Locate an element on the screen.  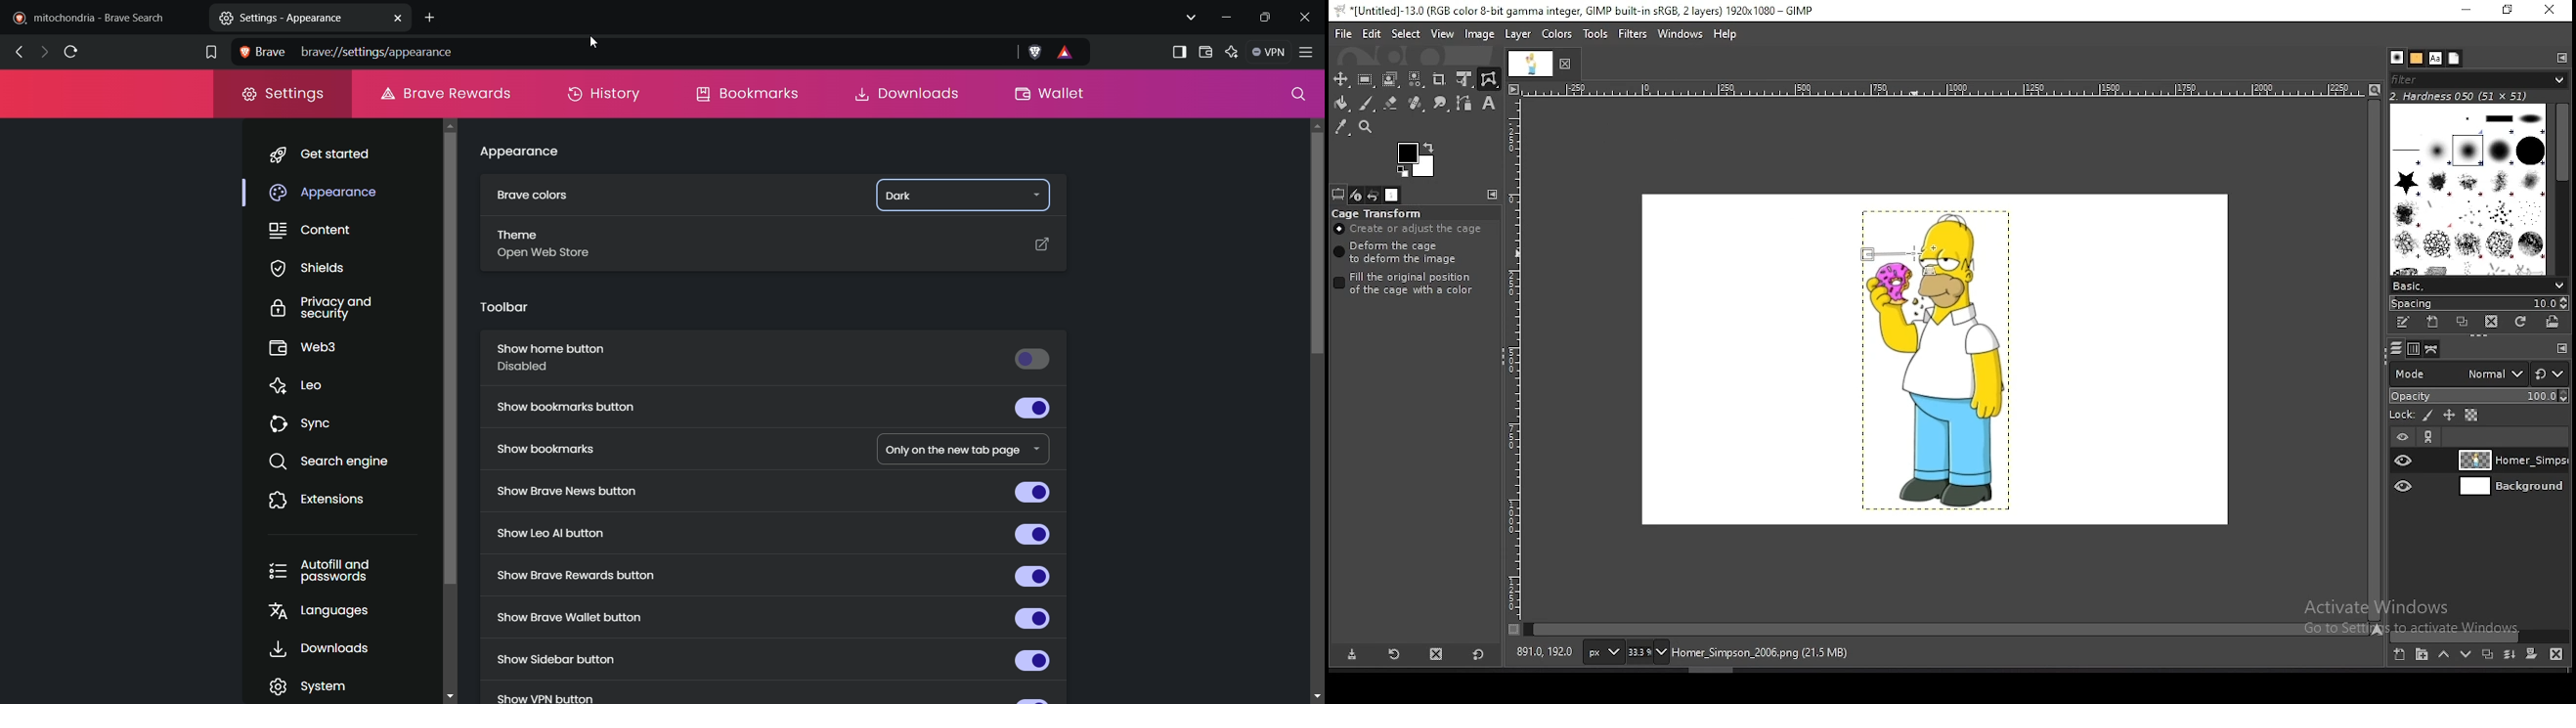
create or adjust cage is located at coordinates (1410, 229).